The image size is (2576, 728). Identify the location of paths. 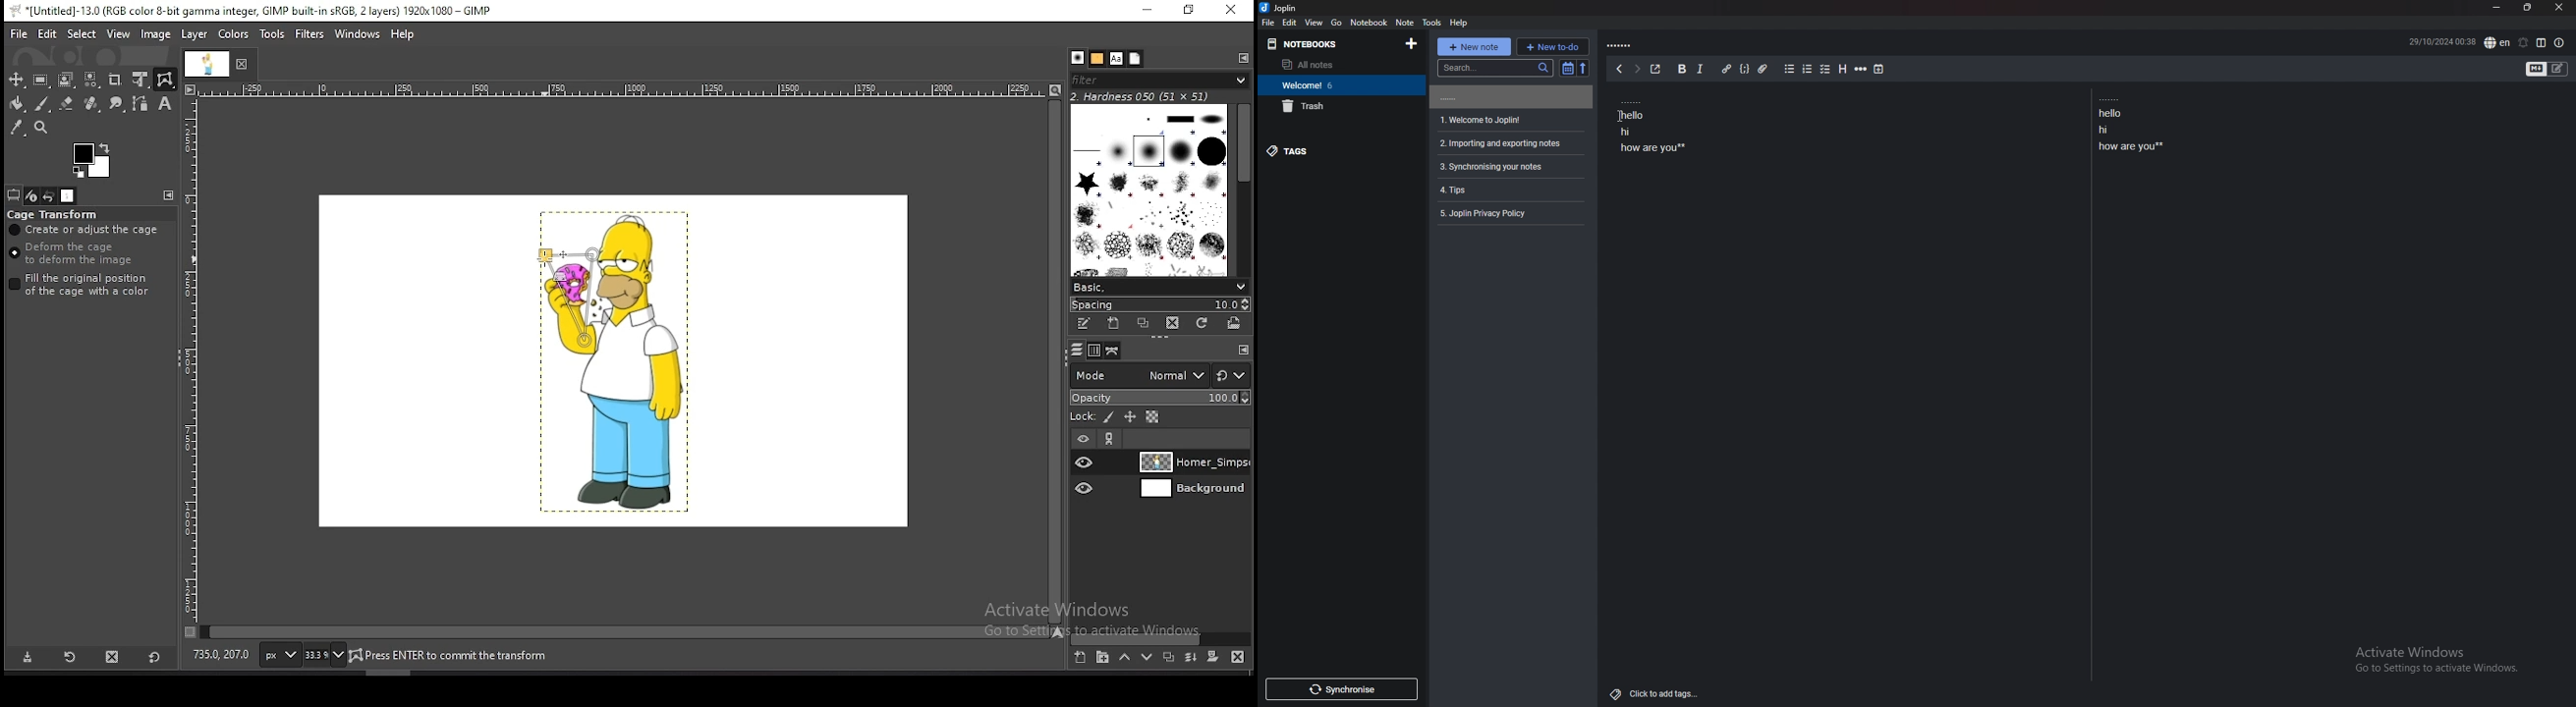
(1110, 351).